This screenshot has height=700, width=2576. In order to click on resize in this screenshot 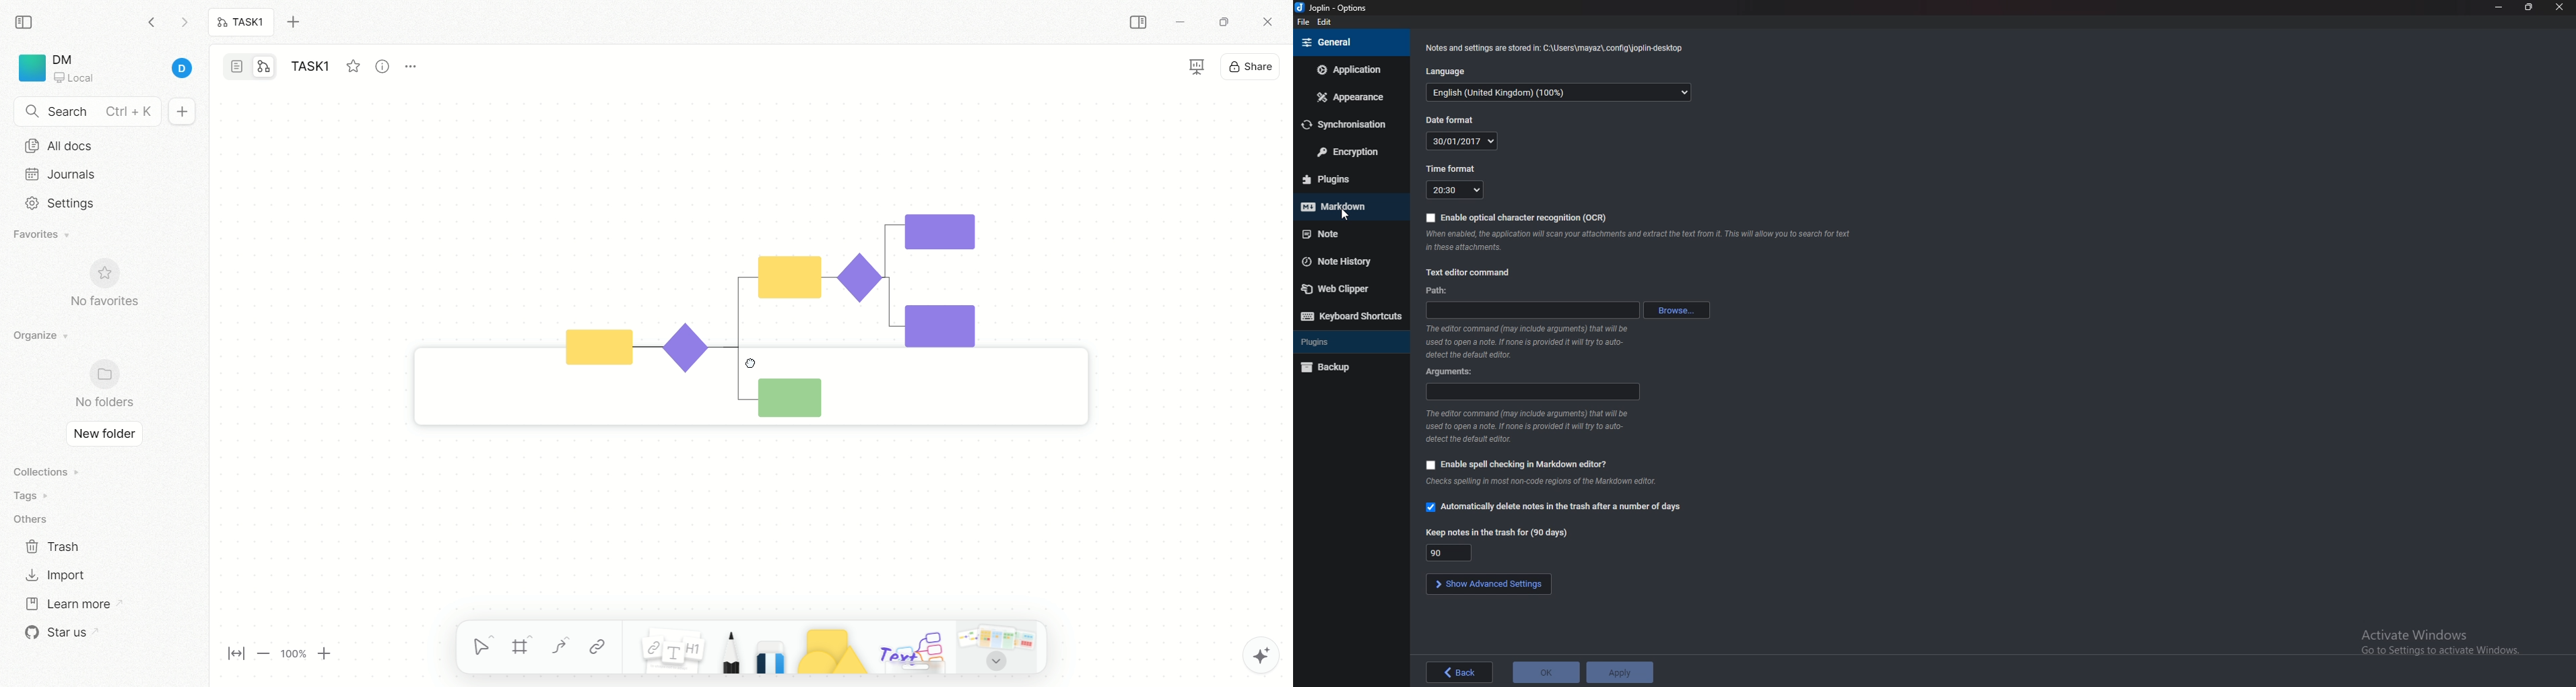, I will do `click(2529, 7)`.